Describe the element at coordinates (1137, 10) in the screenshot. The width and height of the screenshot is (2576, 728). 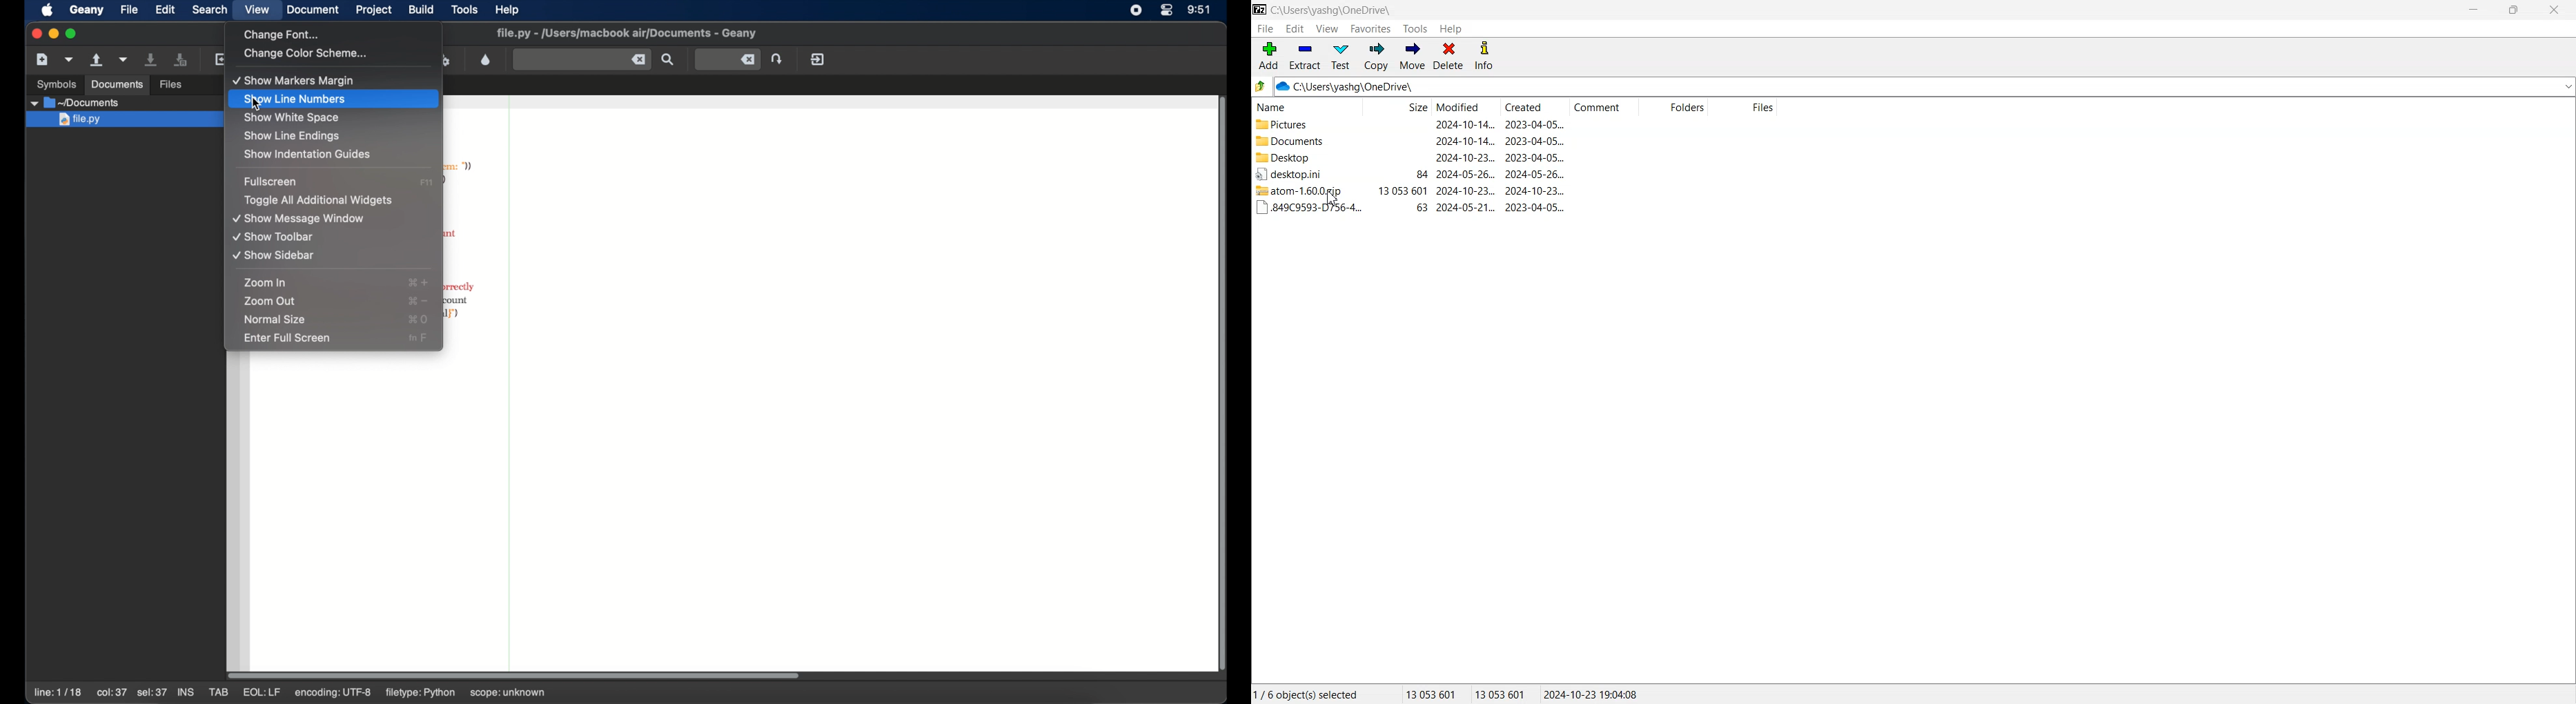
I see `screen recorder icon` at that location.